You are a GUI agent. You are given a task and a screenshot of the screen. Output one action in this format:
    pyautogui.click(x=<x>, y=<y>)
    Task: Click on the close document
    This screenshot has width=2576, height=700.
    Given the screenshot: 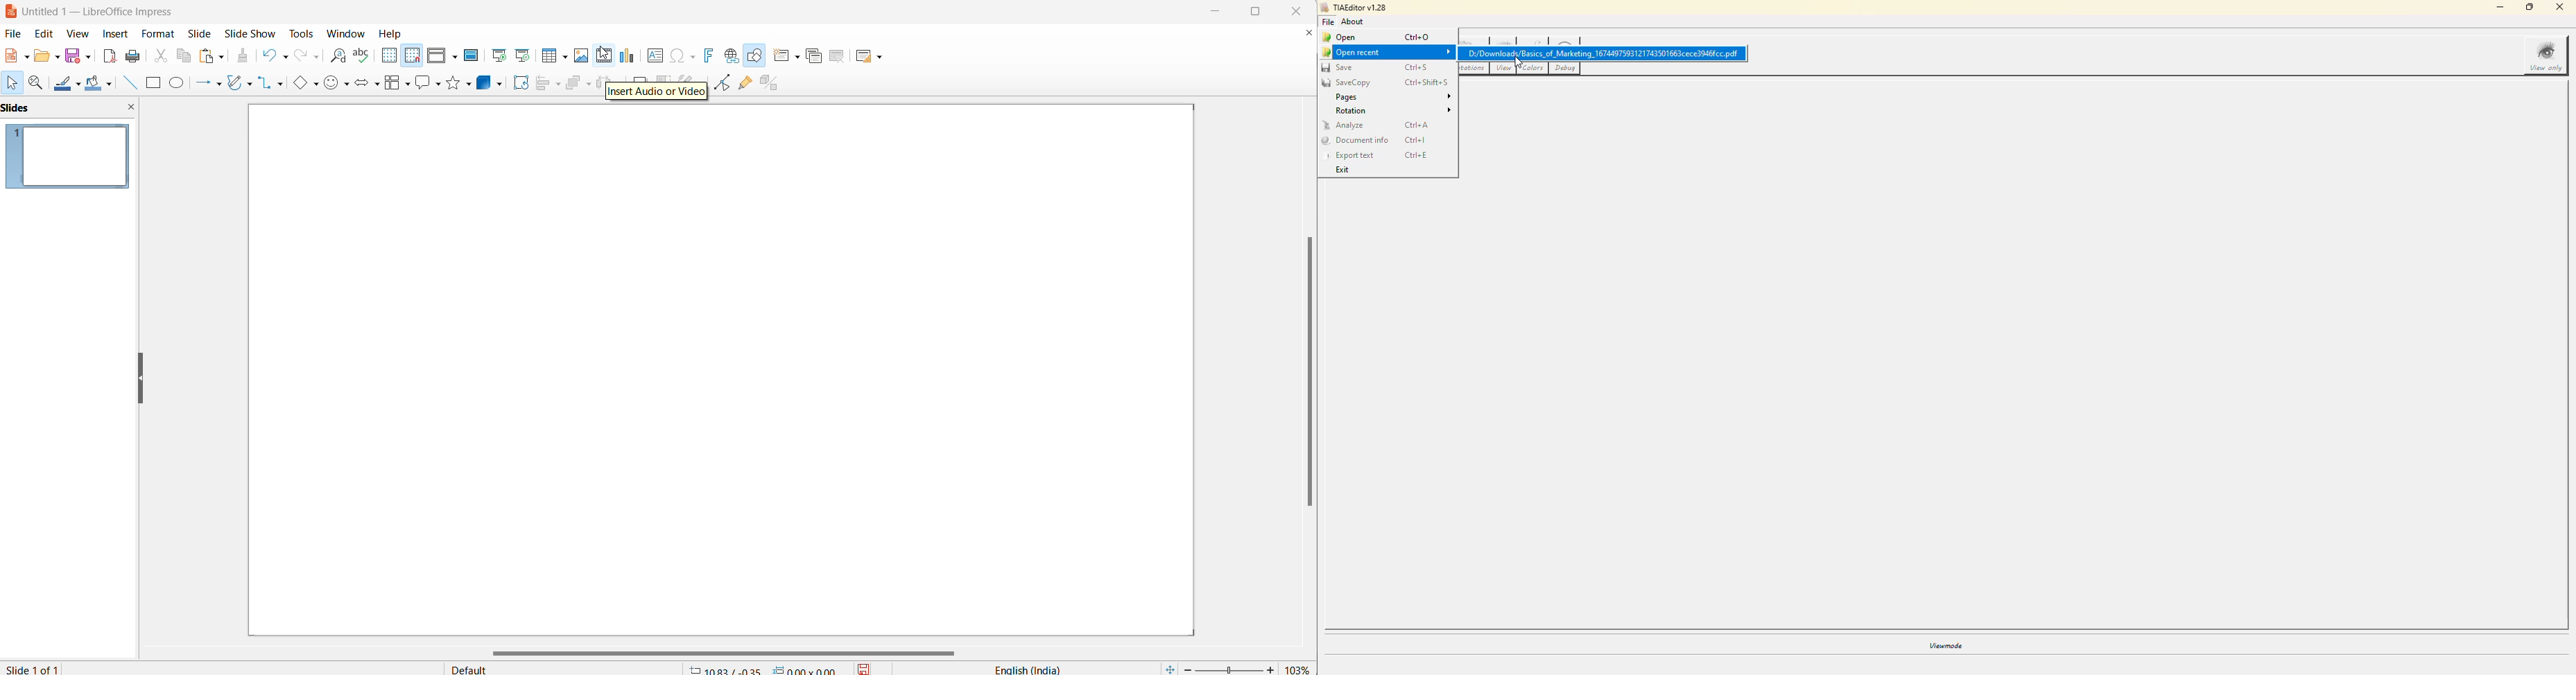 What is the action you would take?
    pyautogui.click(x=1306, y=35)
    